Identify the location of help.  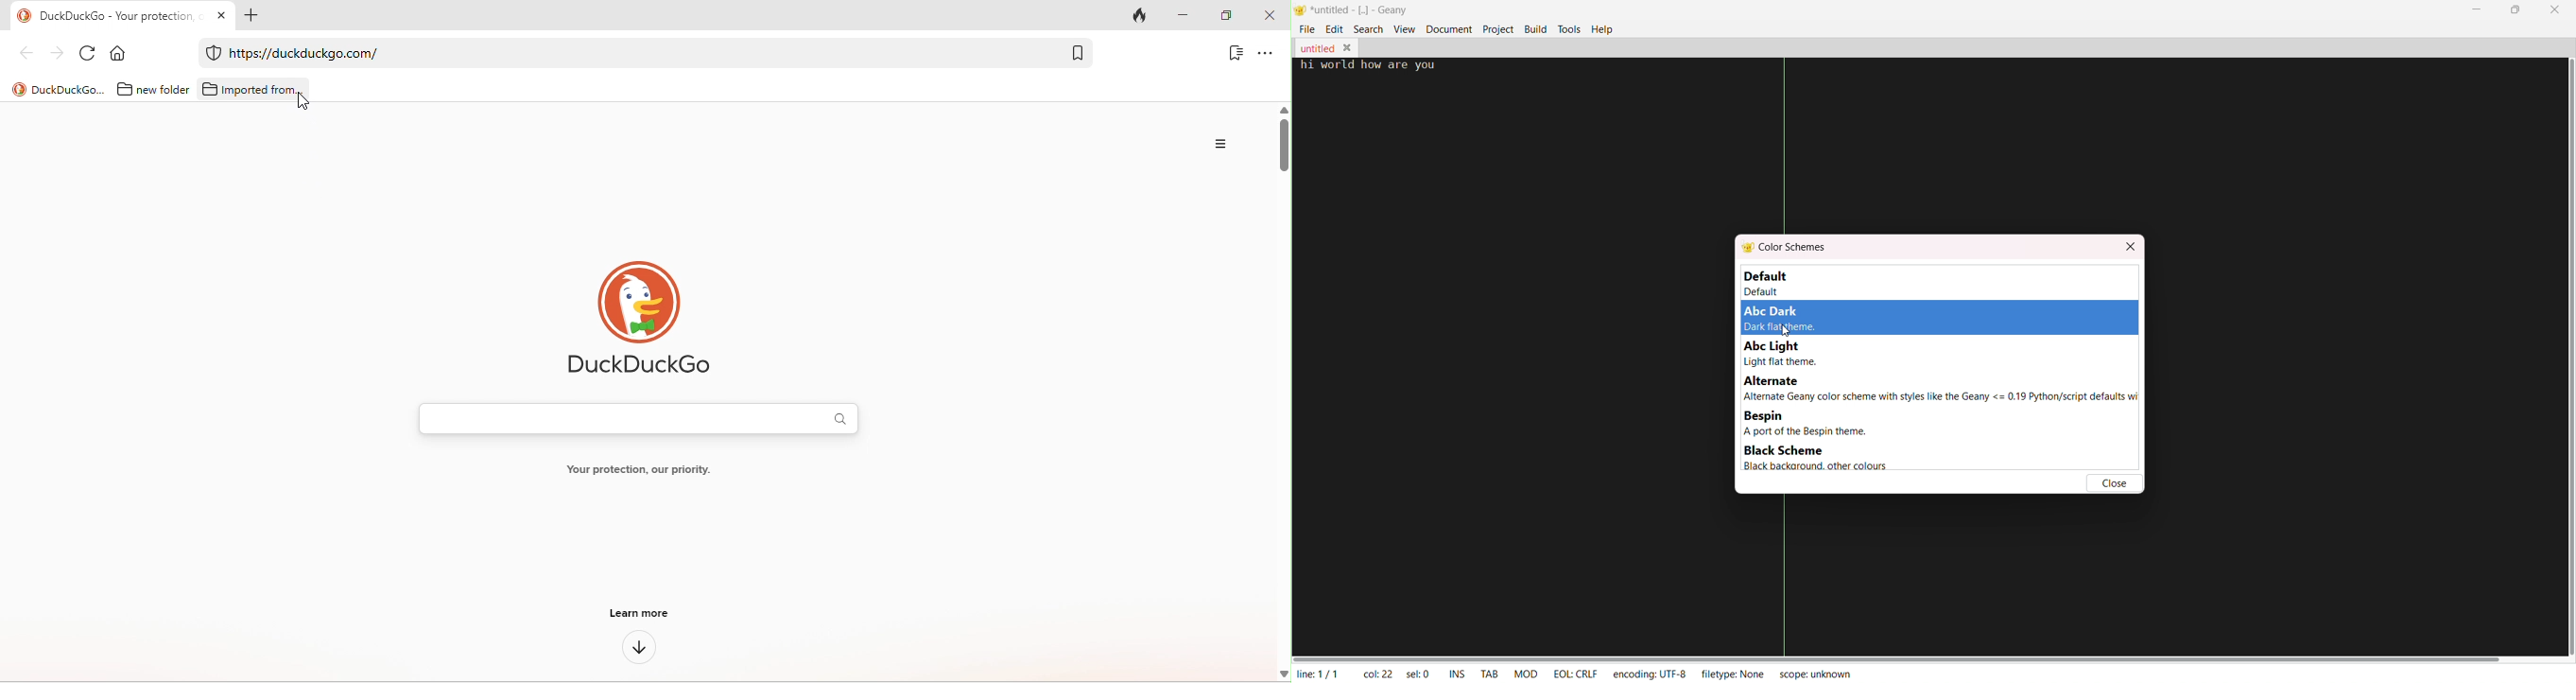
(1603, 29).